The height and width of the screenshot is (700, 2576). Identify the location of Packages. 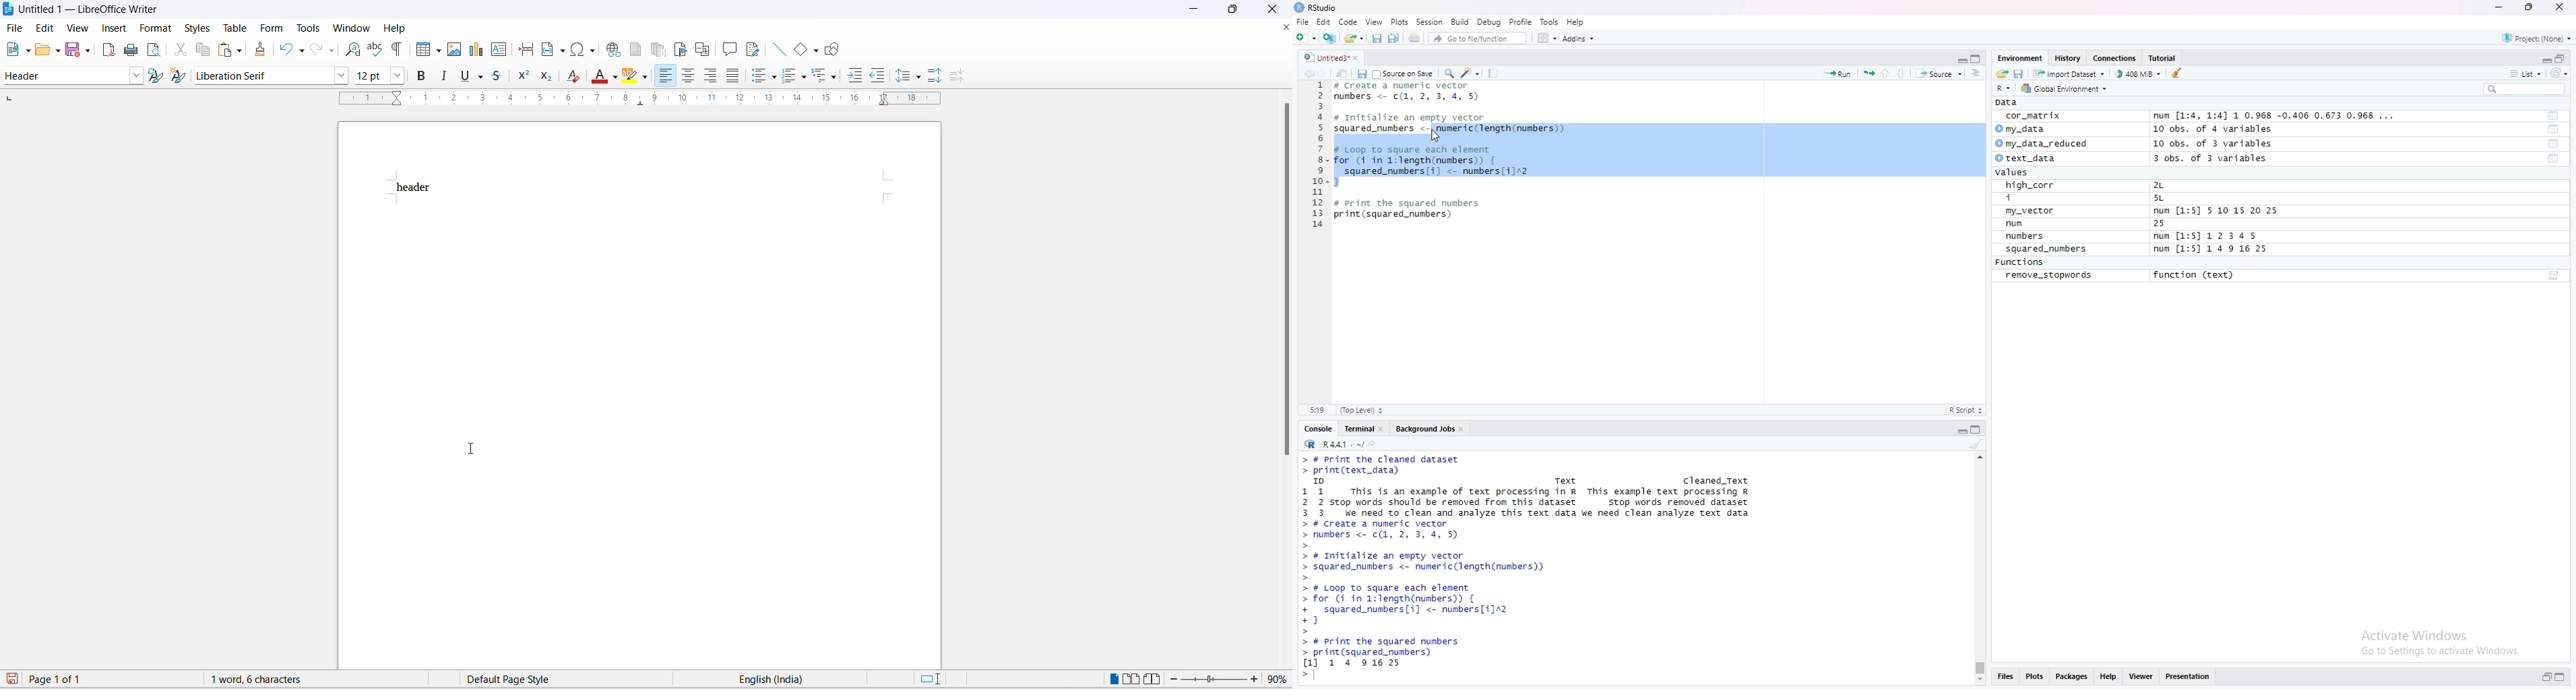
(2073, 678).